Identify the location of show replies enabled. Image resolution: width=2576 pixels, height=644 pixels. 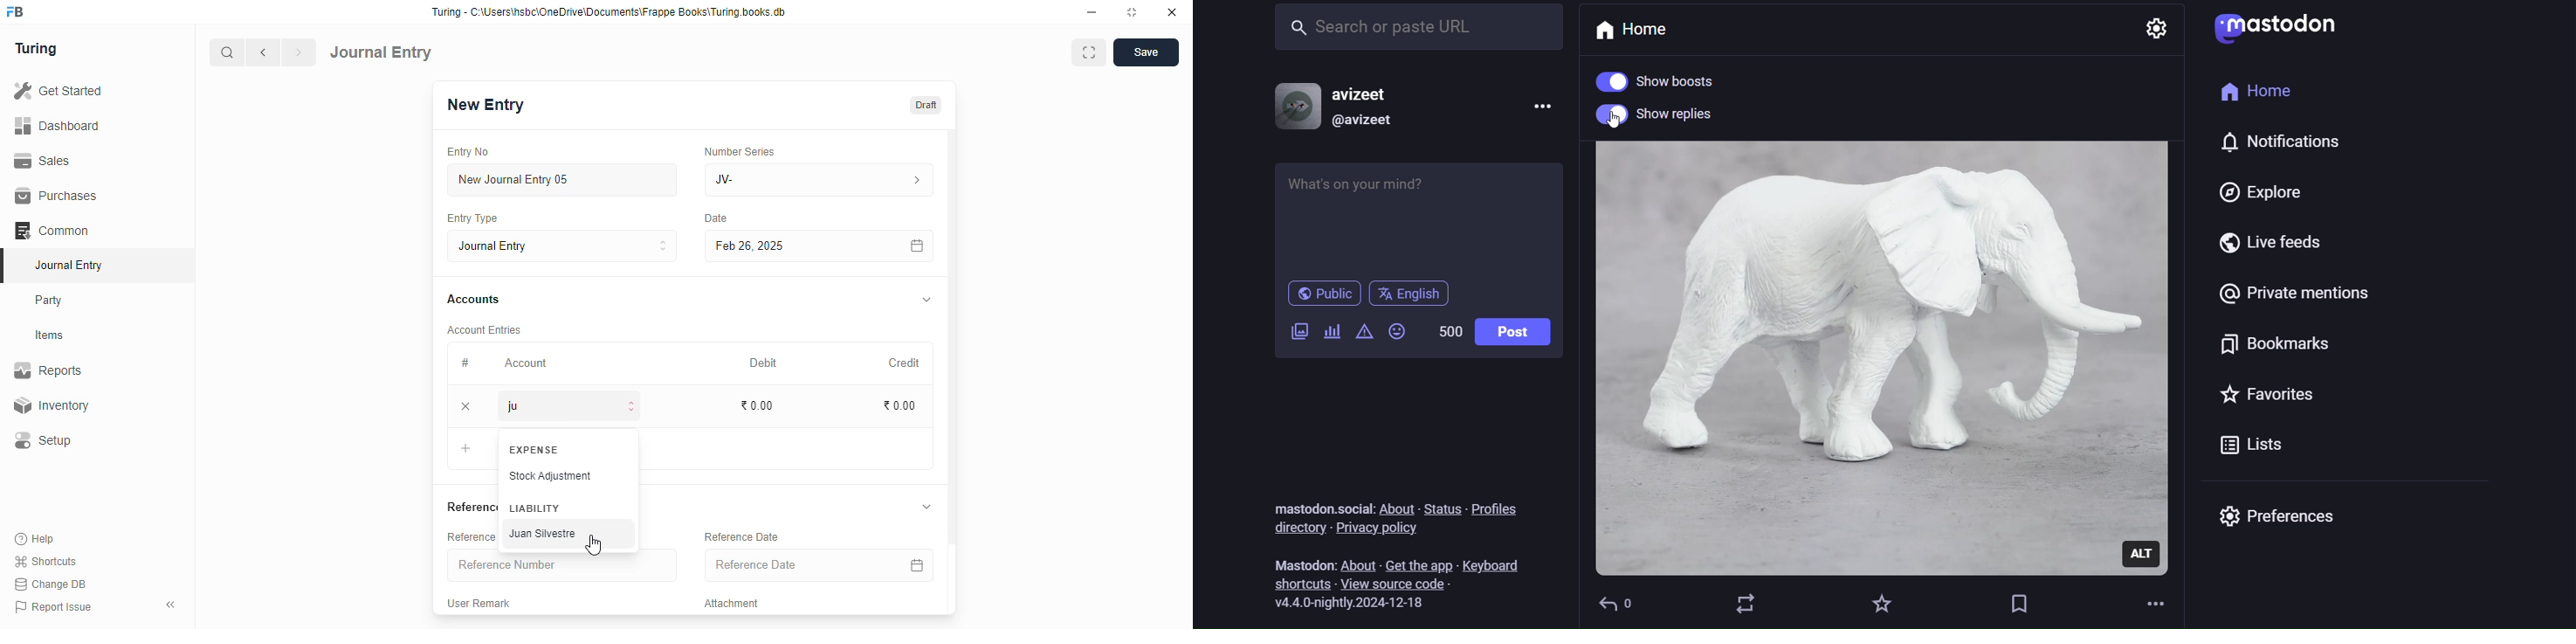
(1654, 118).